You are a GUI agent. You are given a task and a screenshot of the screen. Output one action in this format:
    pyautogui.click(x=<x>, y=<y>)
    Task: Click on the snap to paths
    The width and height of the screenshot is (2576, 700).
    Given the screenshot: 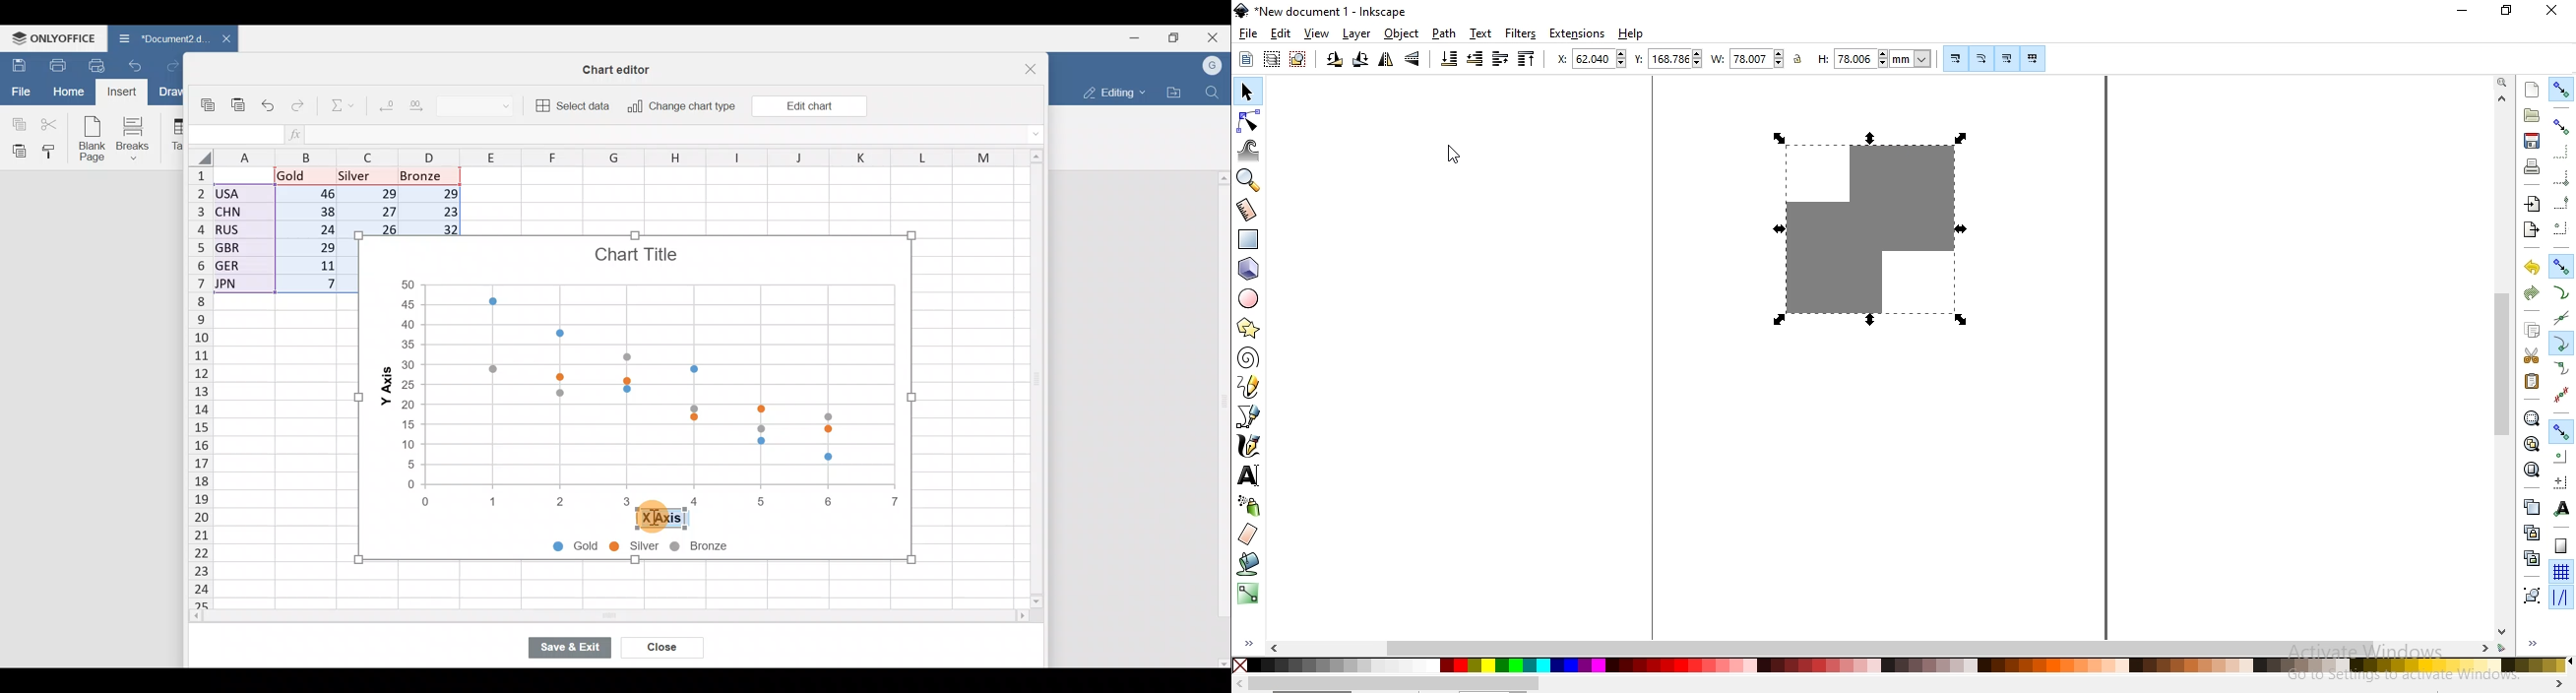 What is the action you would take?
    pyautogui.click(x=2561, y=293)
    